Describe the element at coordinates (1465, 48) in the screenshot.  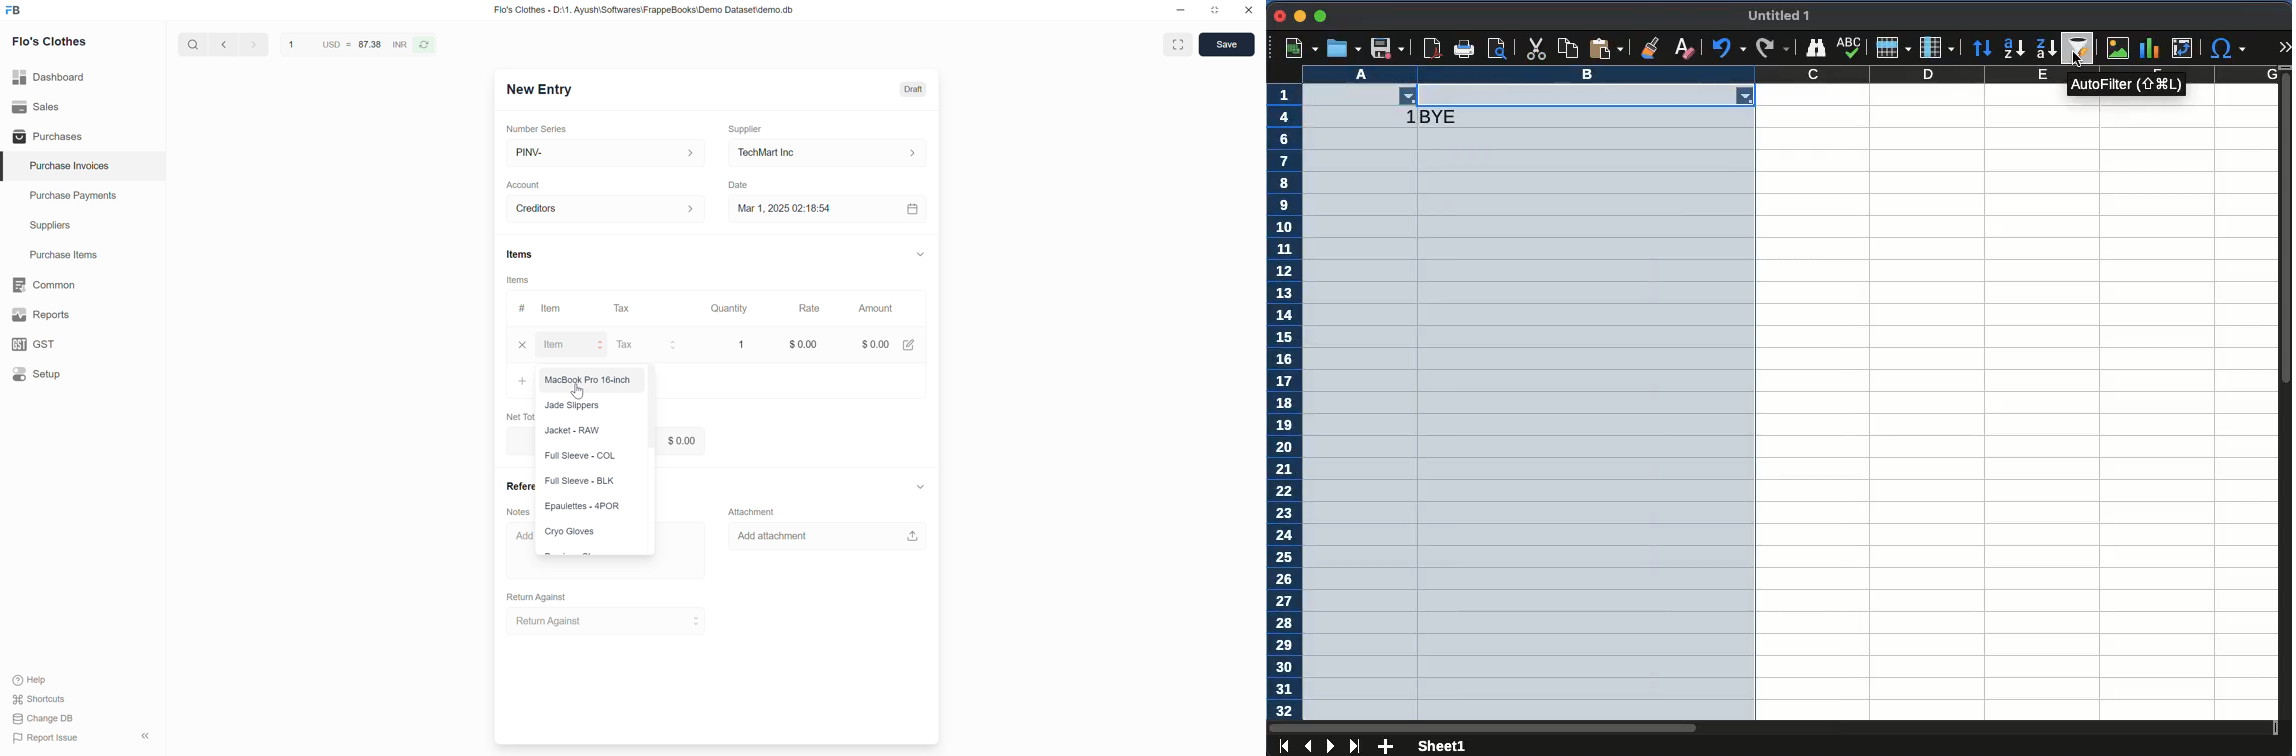
I see `print` at that location.